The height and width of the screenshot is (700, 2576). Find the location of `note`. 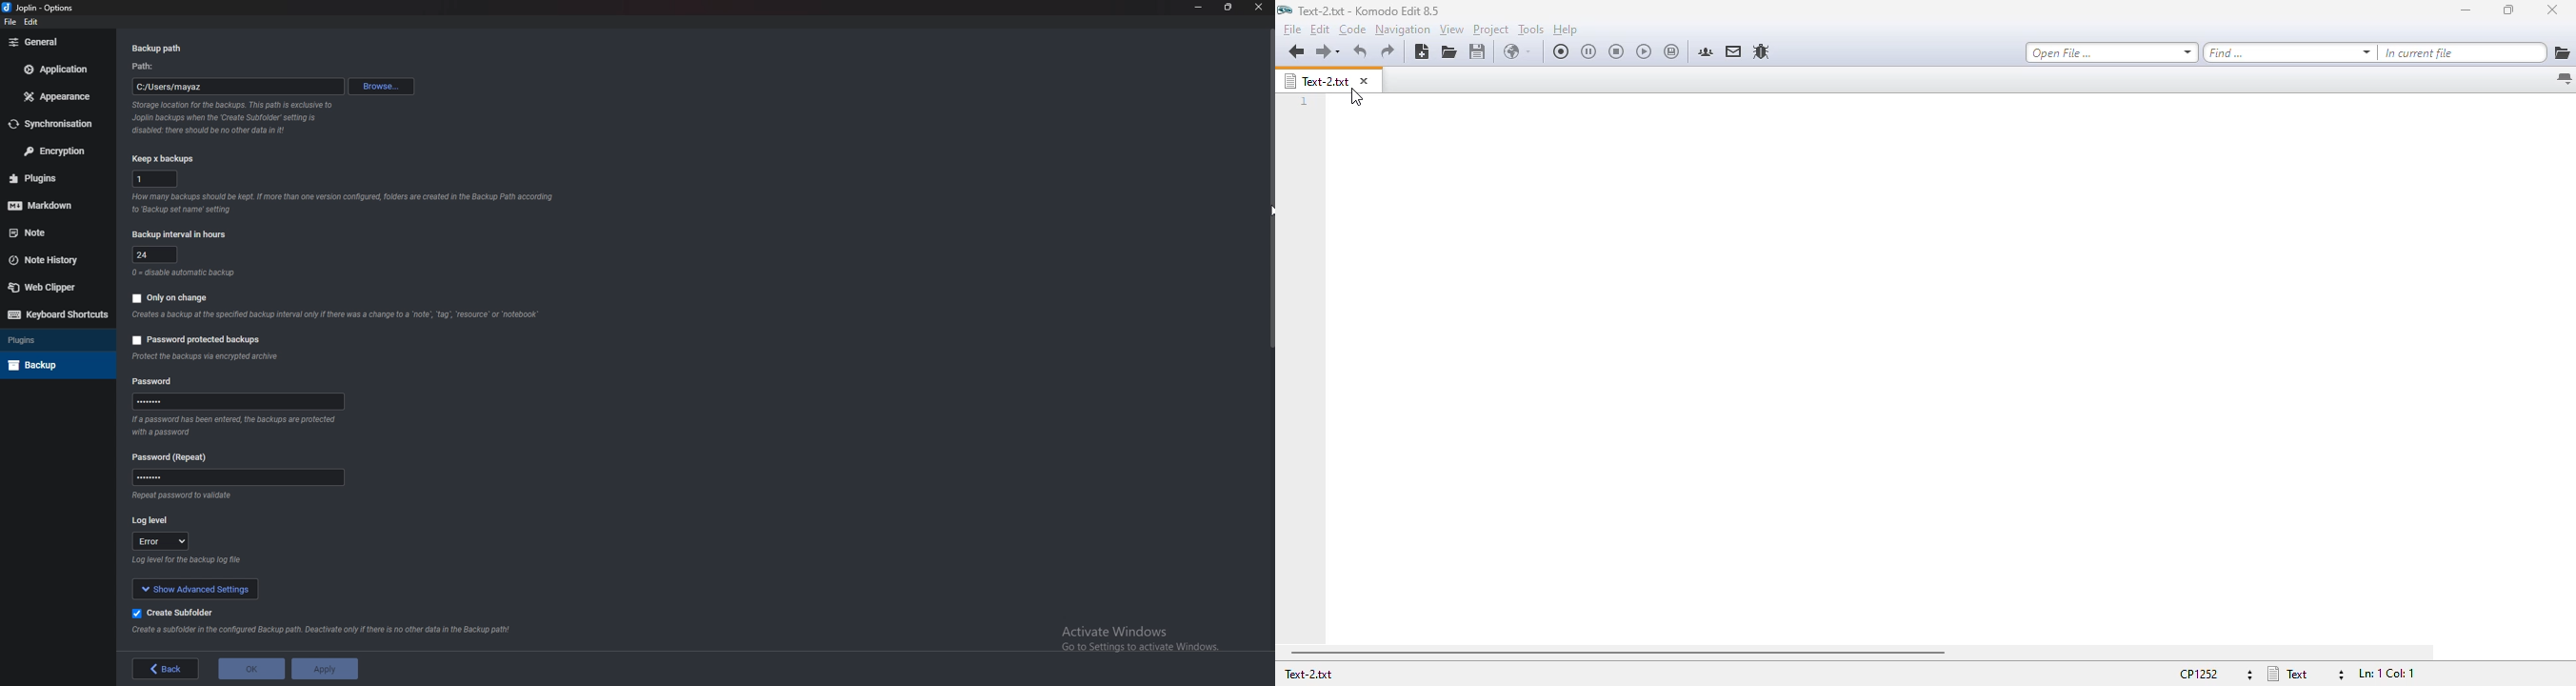

note is located at coordinates (52, 233).